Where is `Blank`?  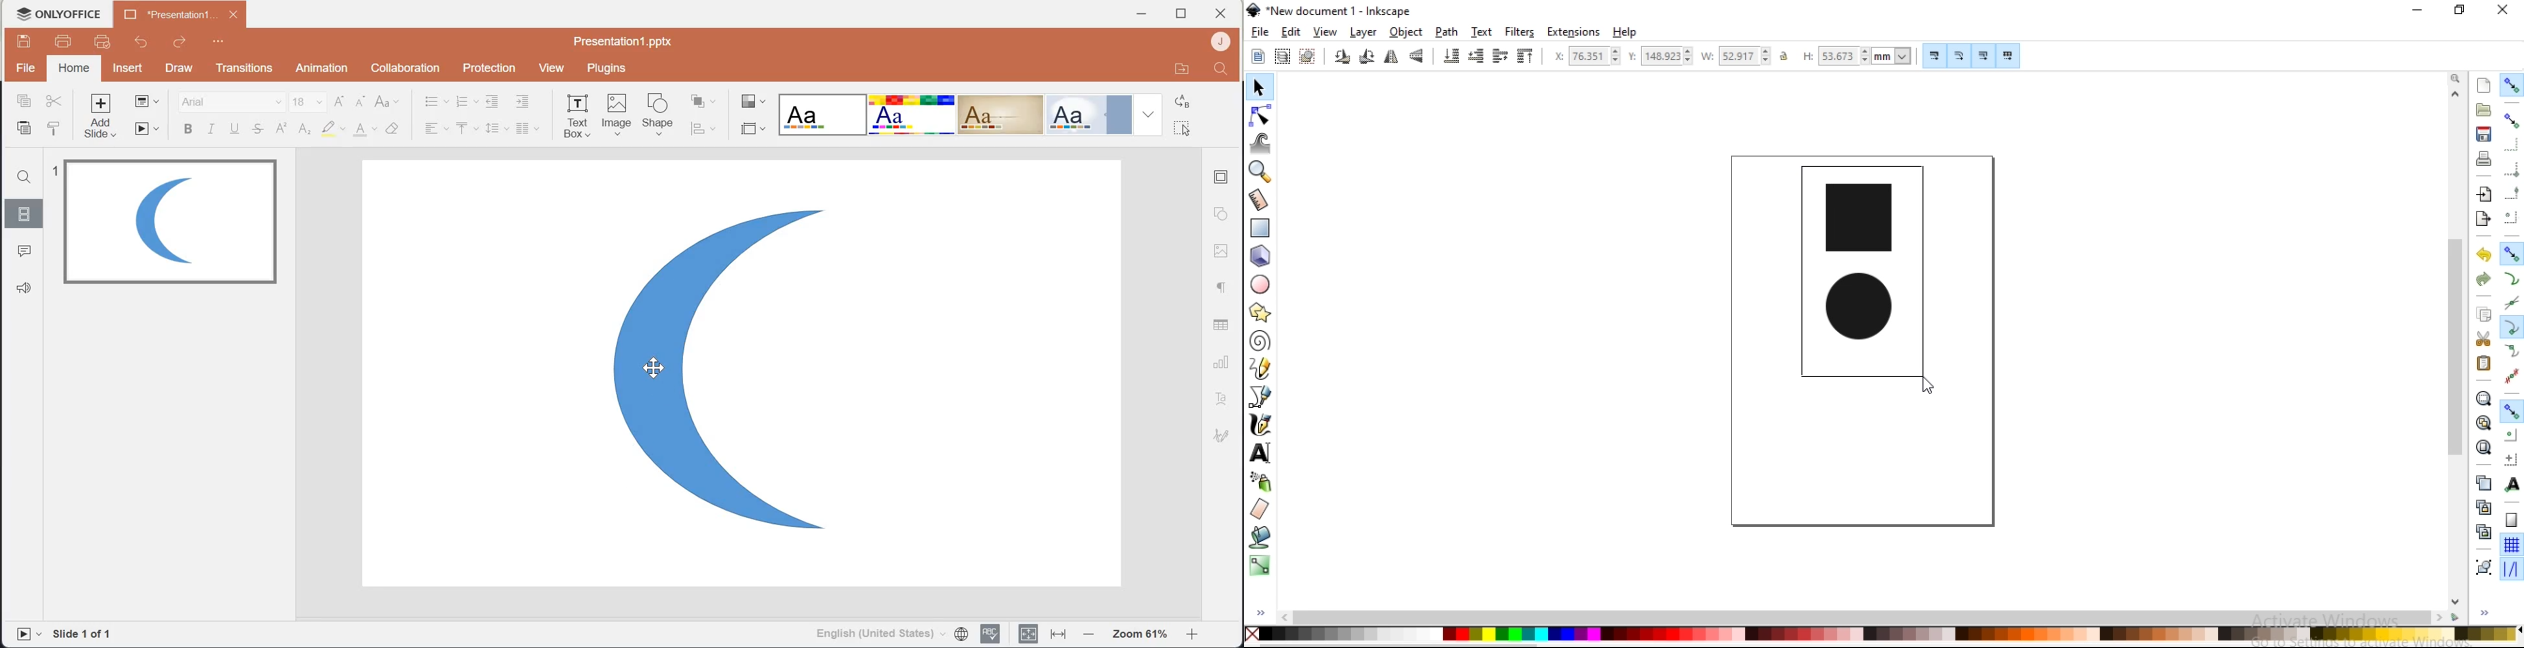 Blank is located at coordinates (823, 113).